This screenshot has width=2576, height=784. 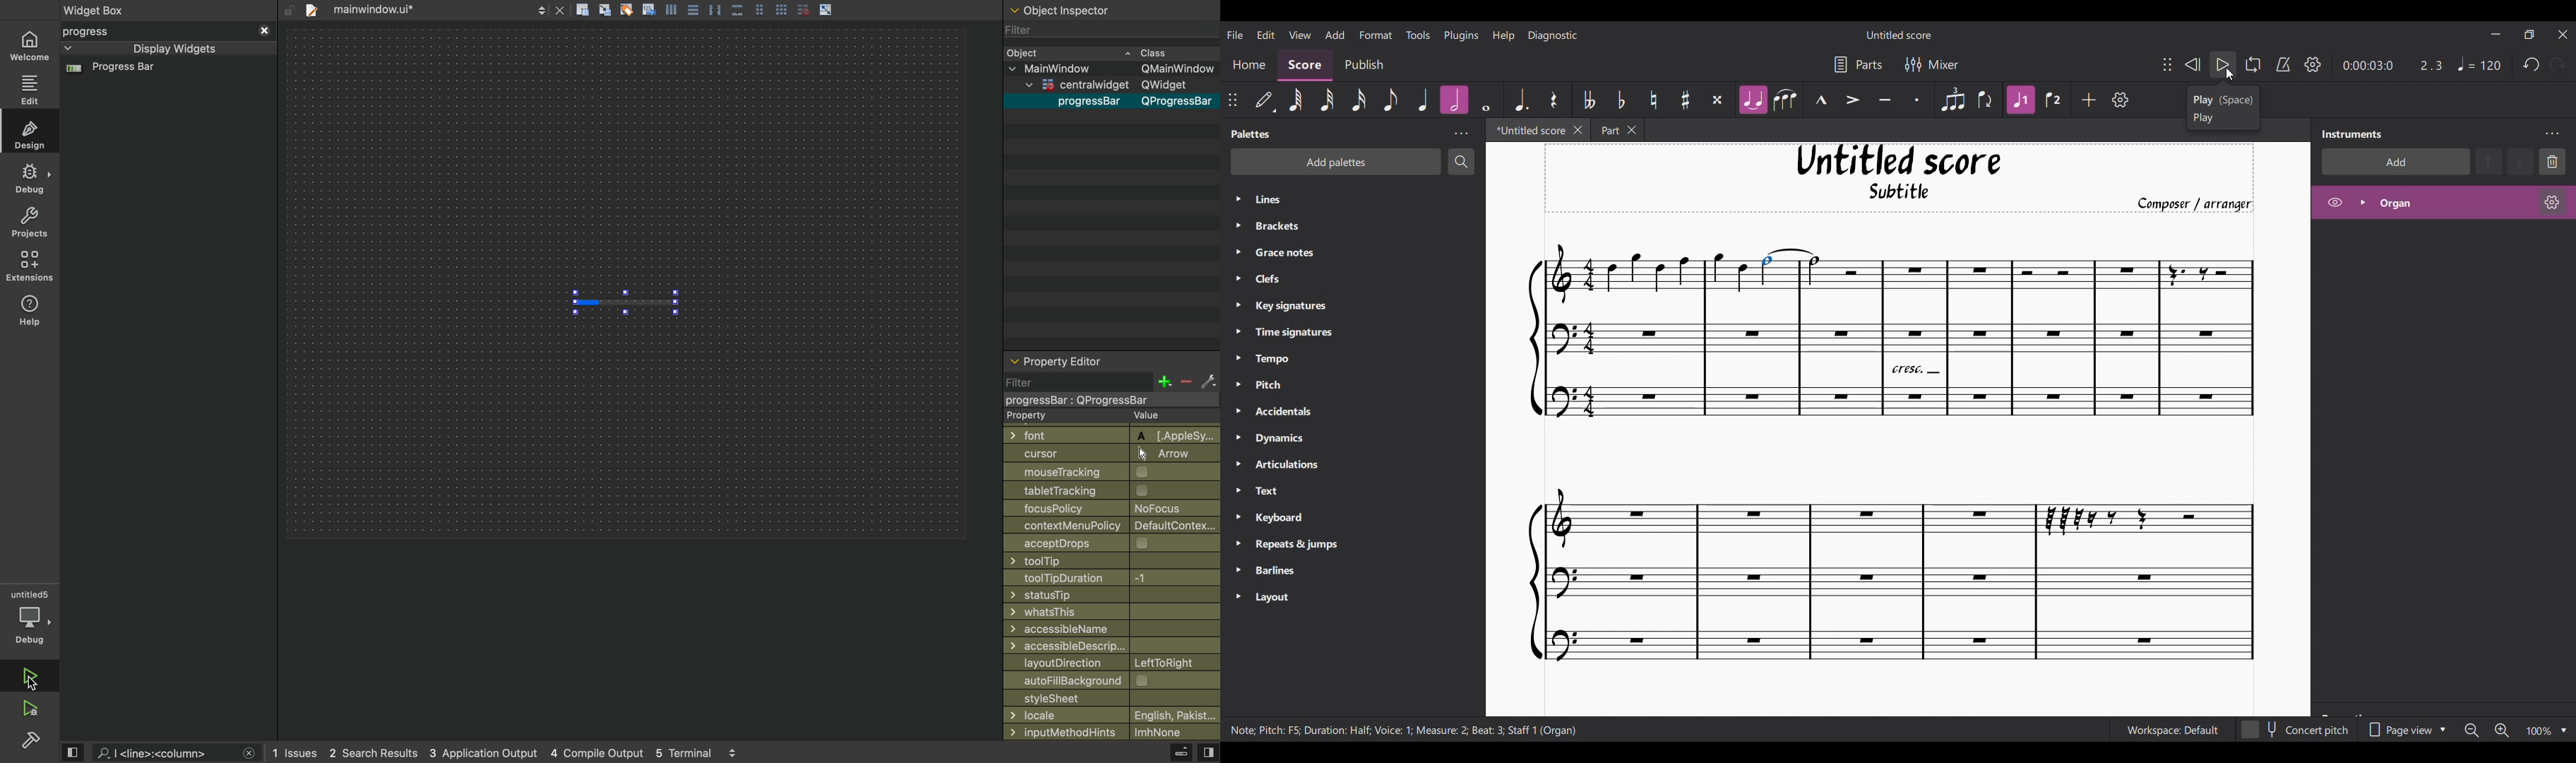 I want to click on Metronome, so click(x=2283, y=64).